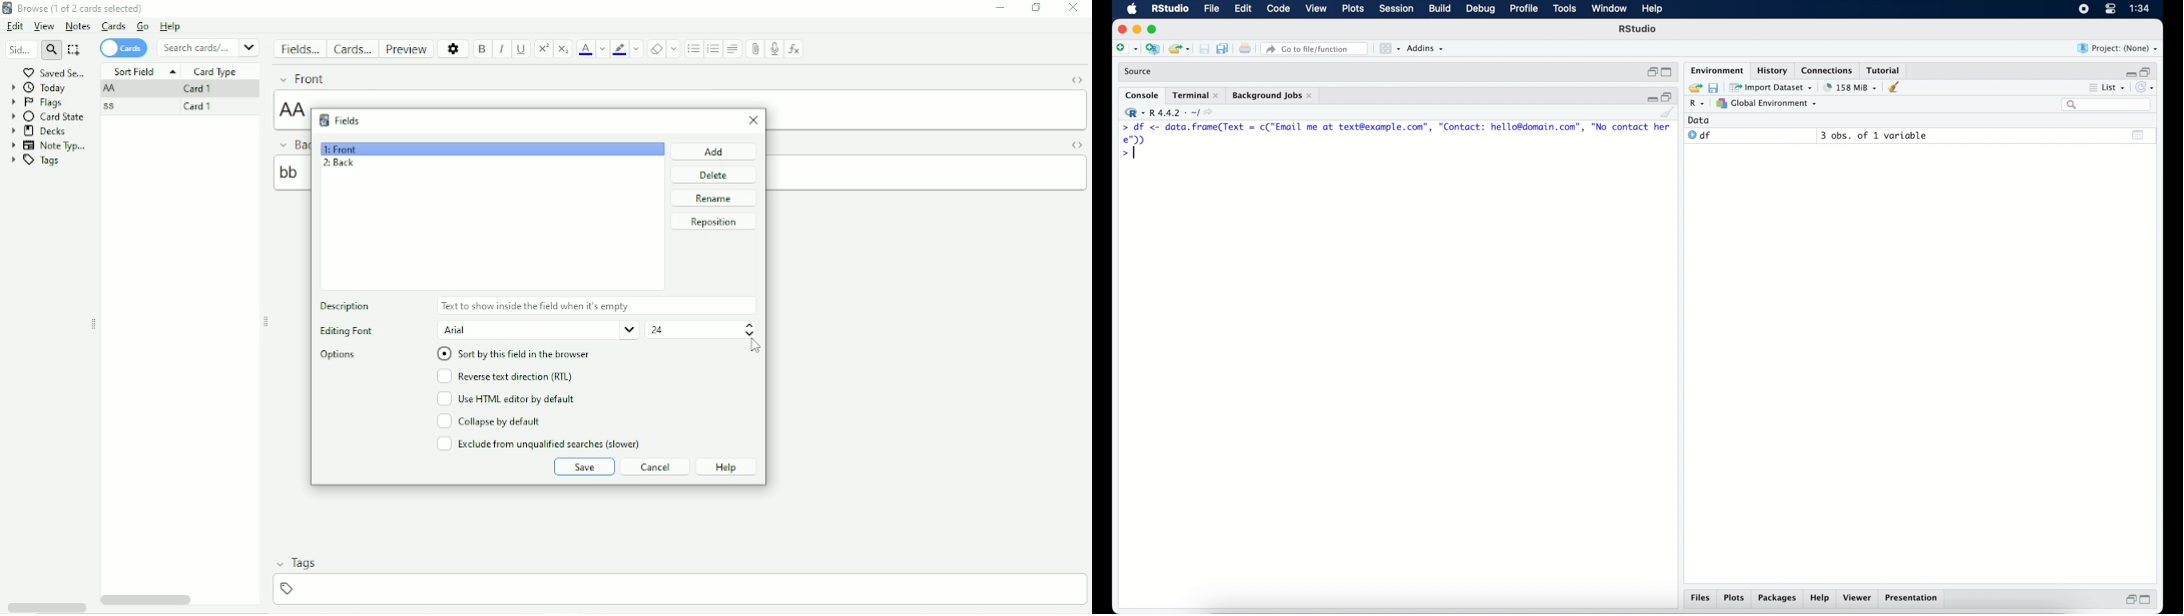 This screenshot has height=616, width=2184. I want to click on Delete, so click(713, 175).